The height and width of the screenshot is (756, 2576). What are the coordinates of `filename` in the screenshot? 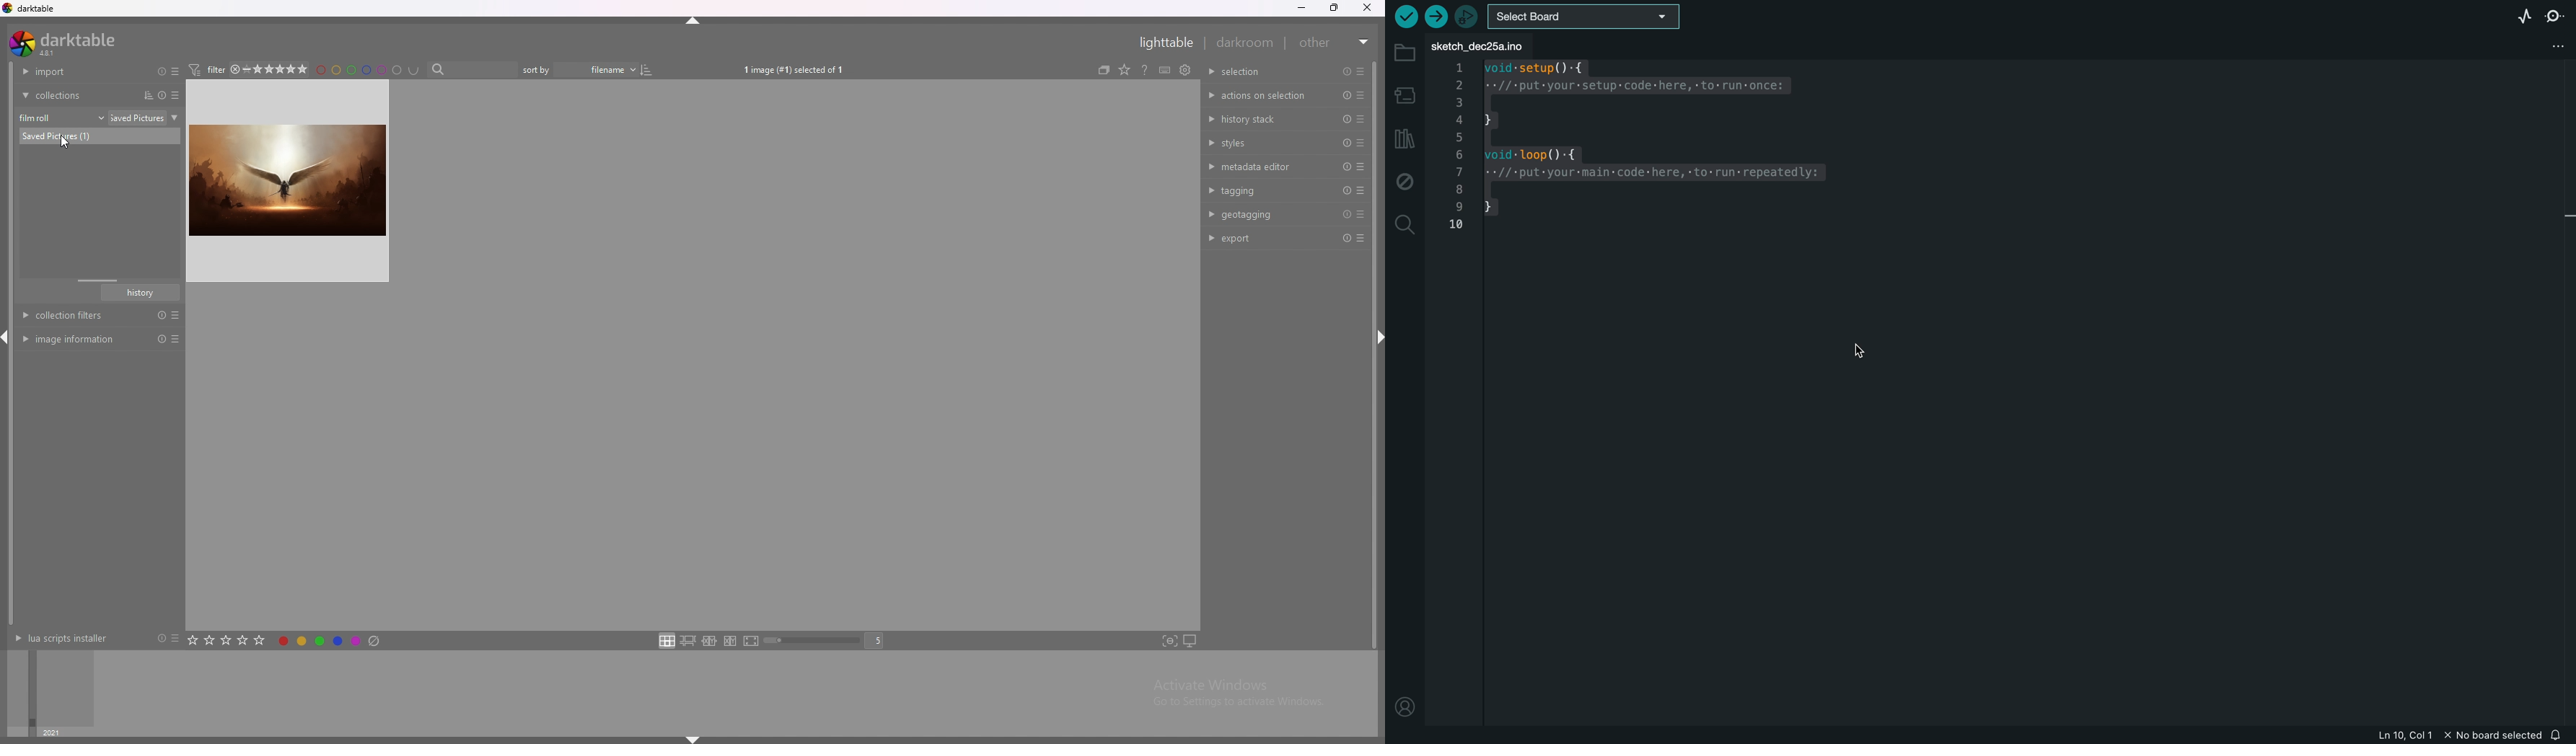 It's located at (602, 69).